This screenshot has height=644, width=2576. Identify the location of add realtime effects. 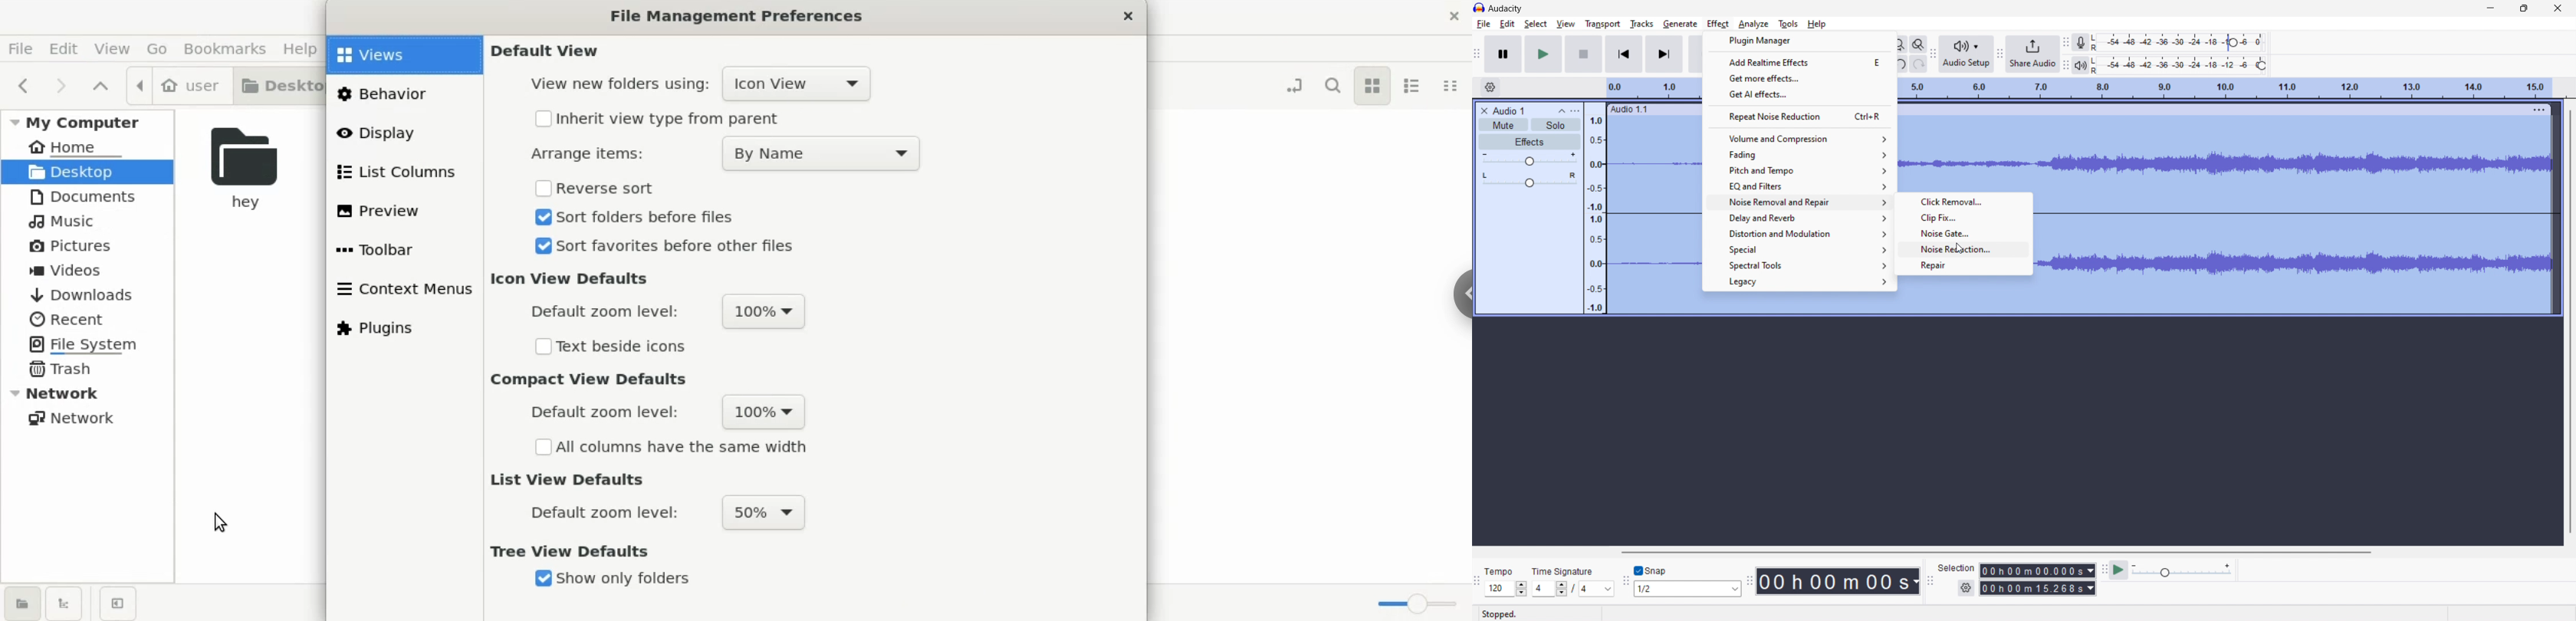
(1800, 62).